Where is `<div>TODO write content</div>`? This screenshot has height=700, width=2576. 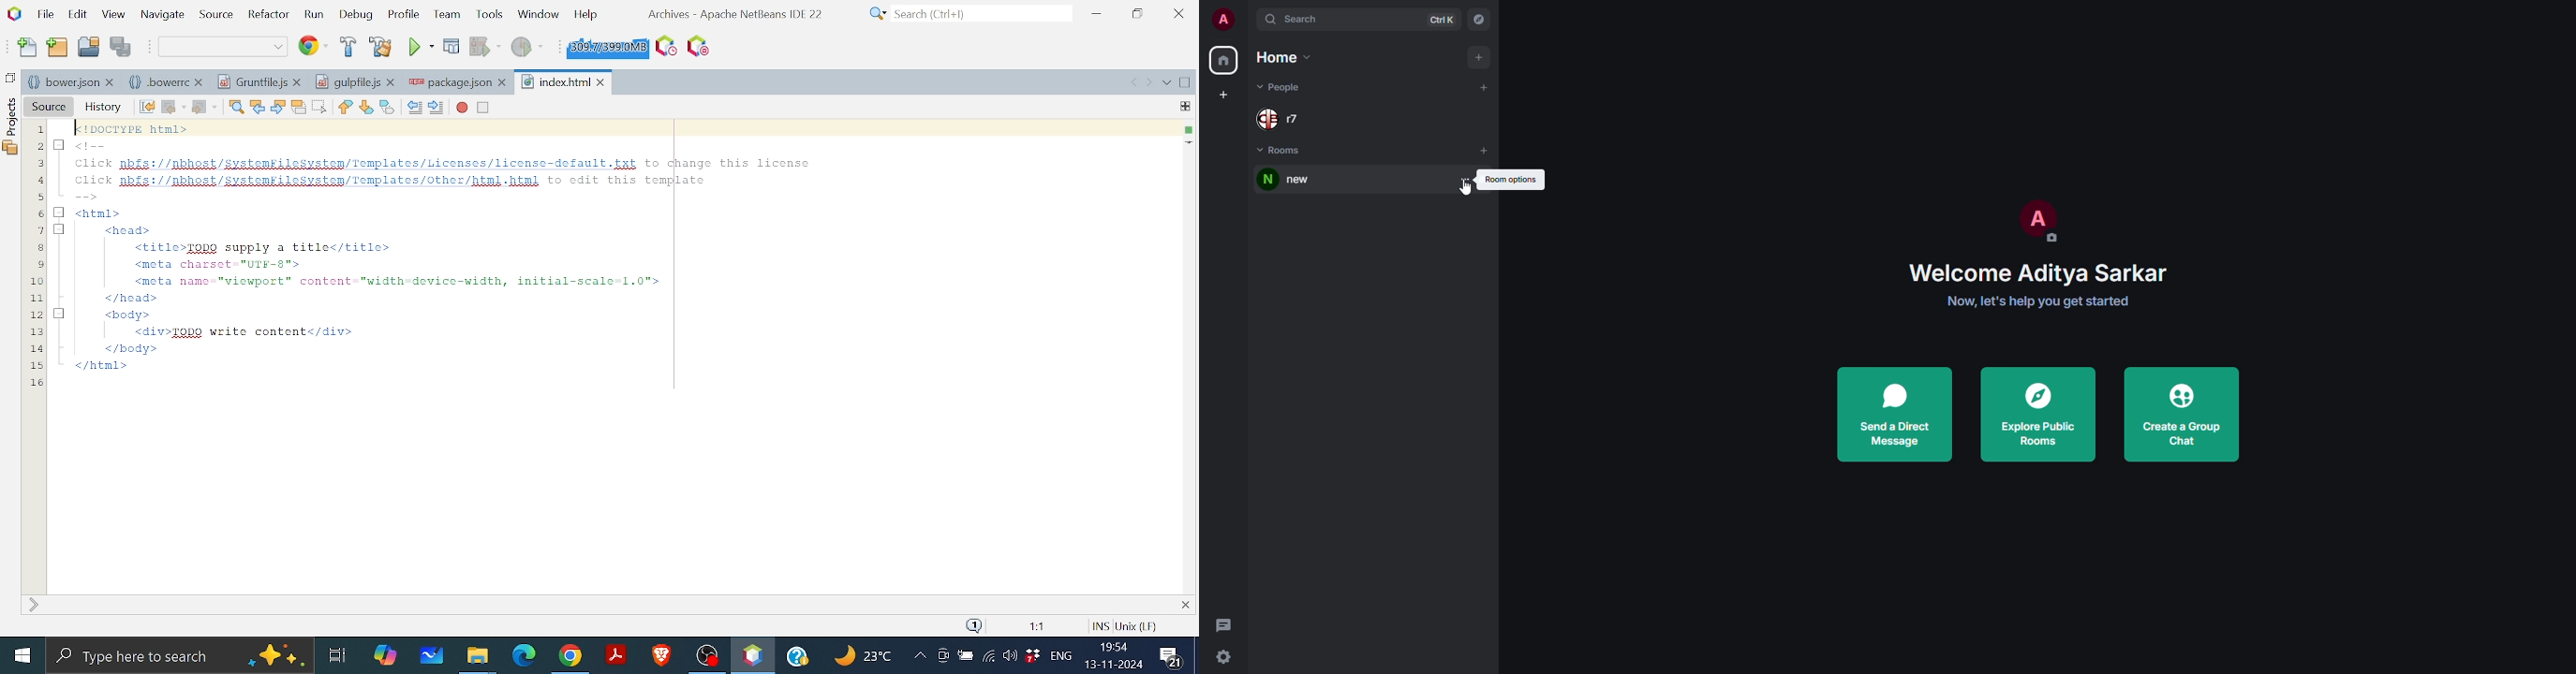 <div>TODO write content</div> is located at coordinates (246, 330).